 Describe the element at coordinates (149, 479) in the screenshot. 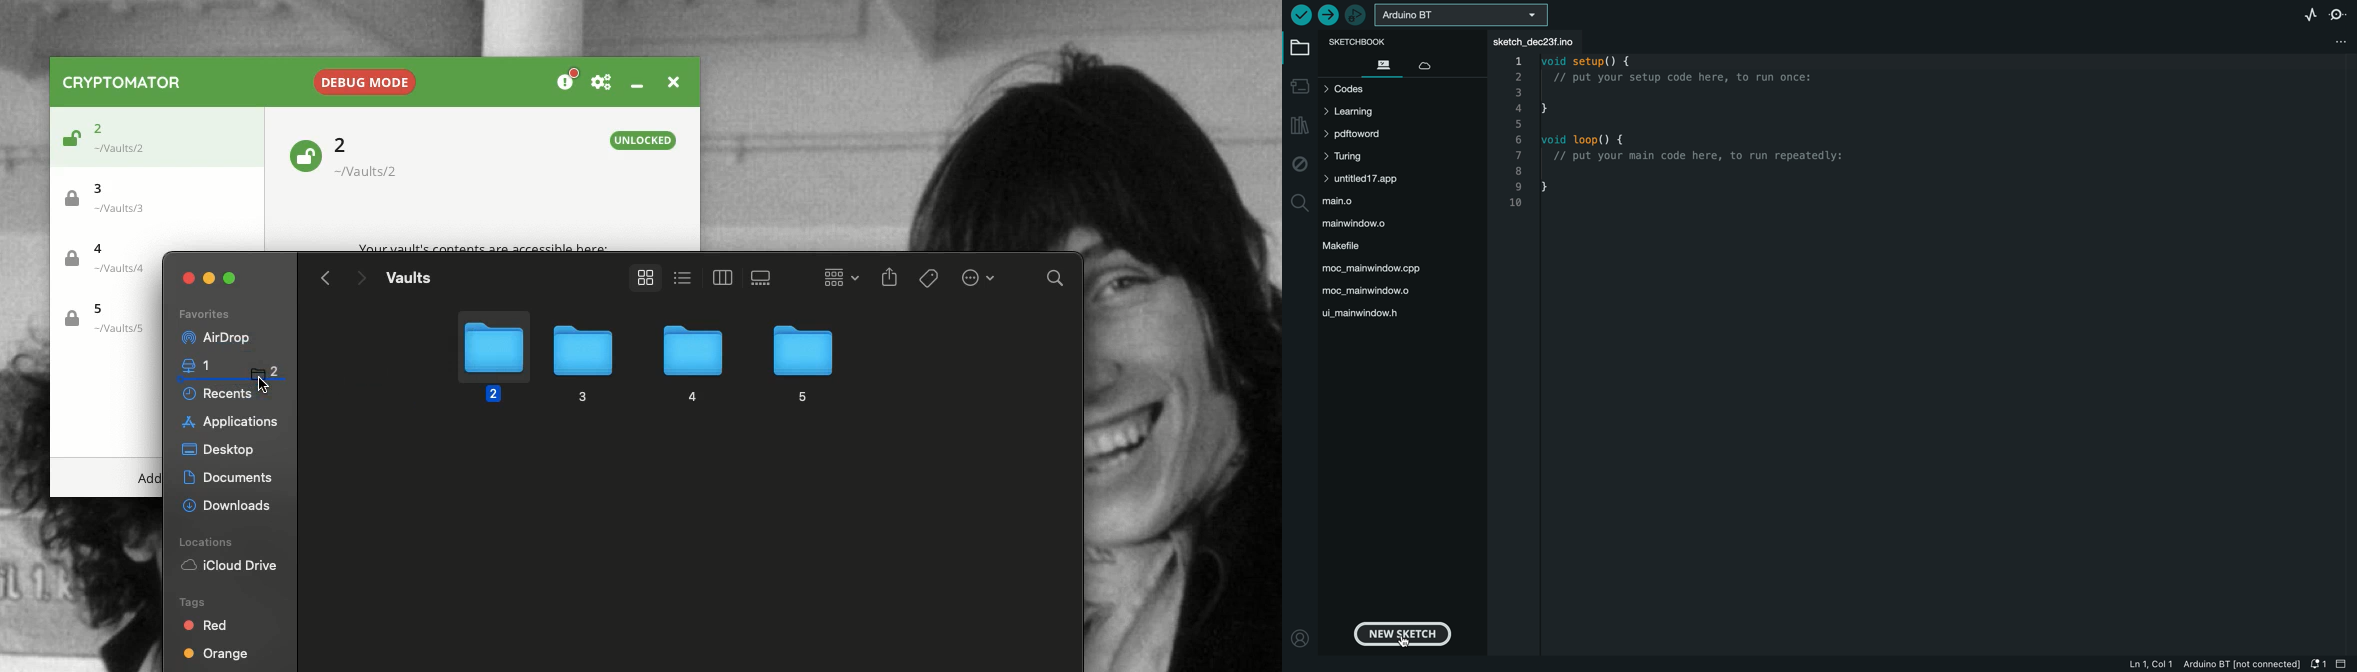

I see `Add menu` at that location.